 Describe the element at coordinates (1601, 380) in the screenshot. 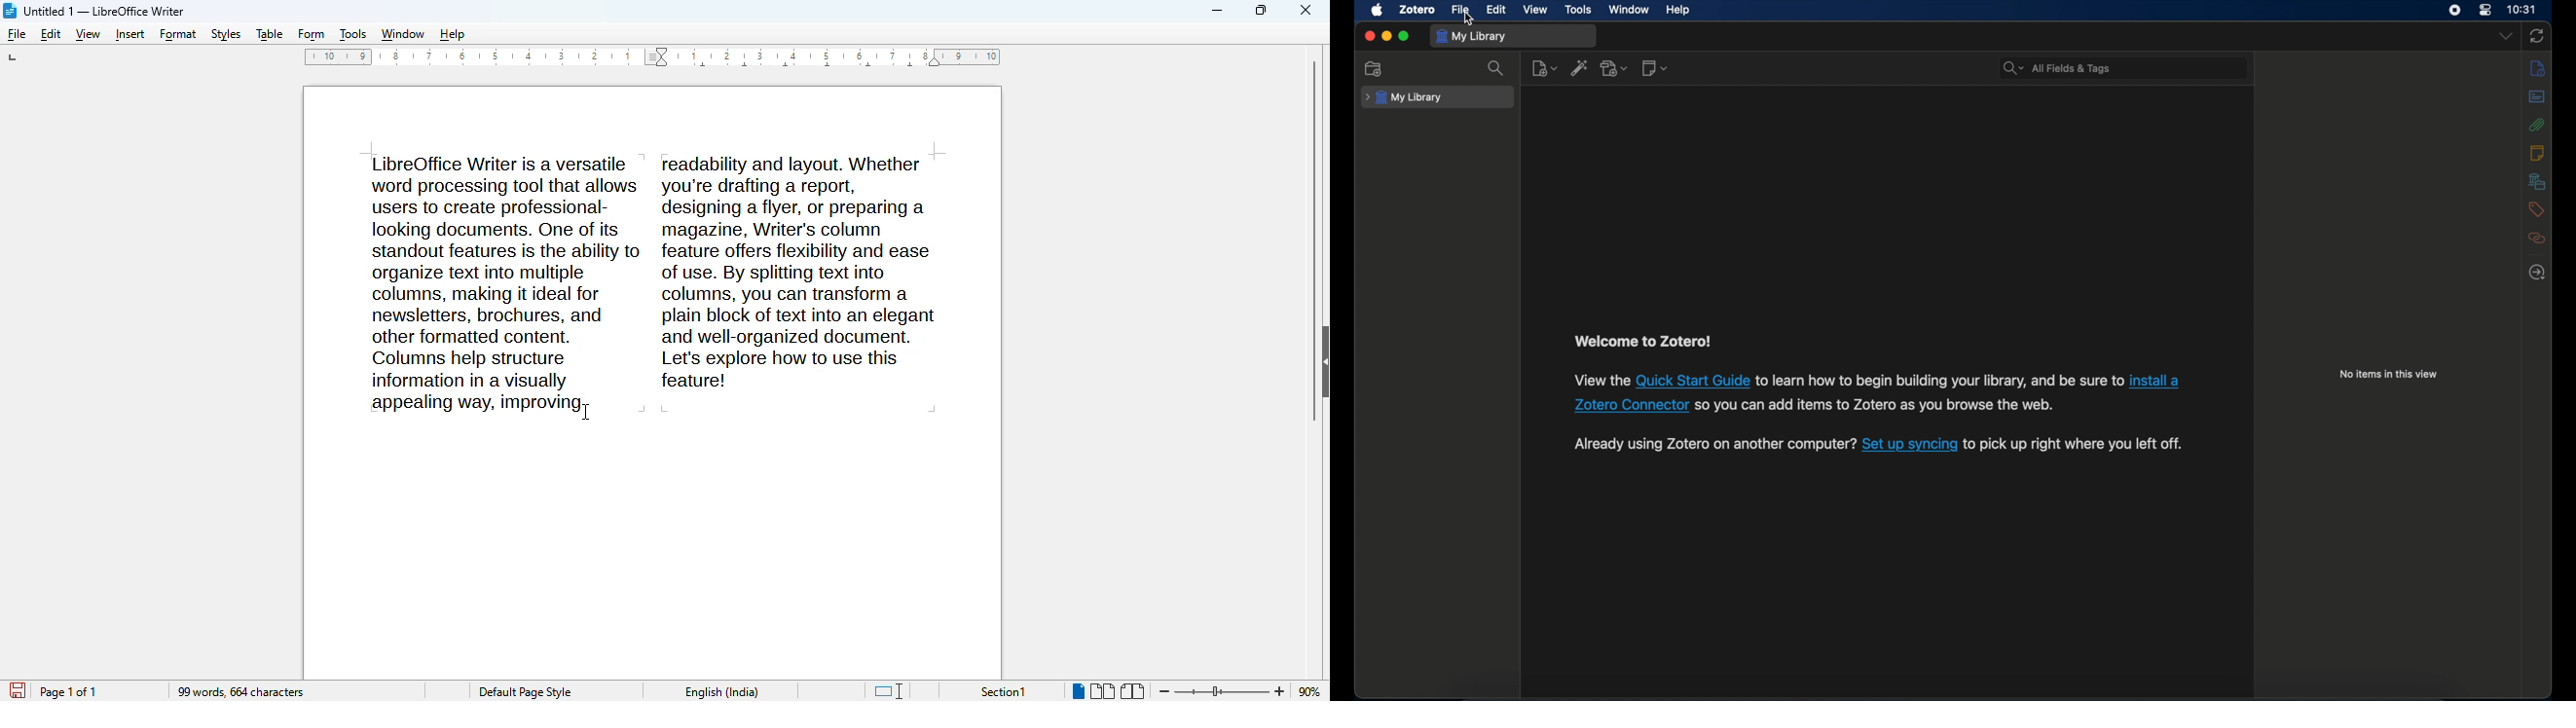

I see `` at that location.